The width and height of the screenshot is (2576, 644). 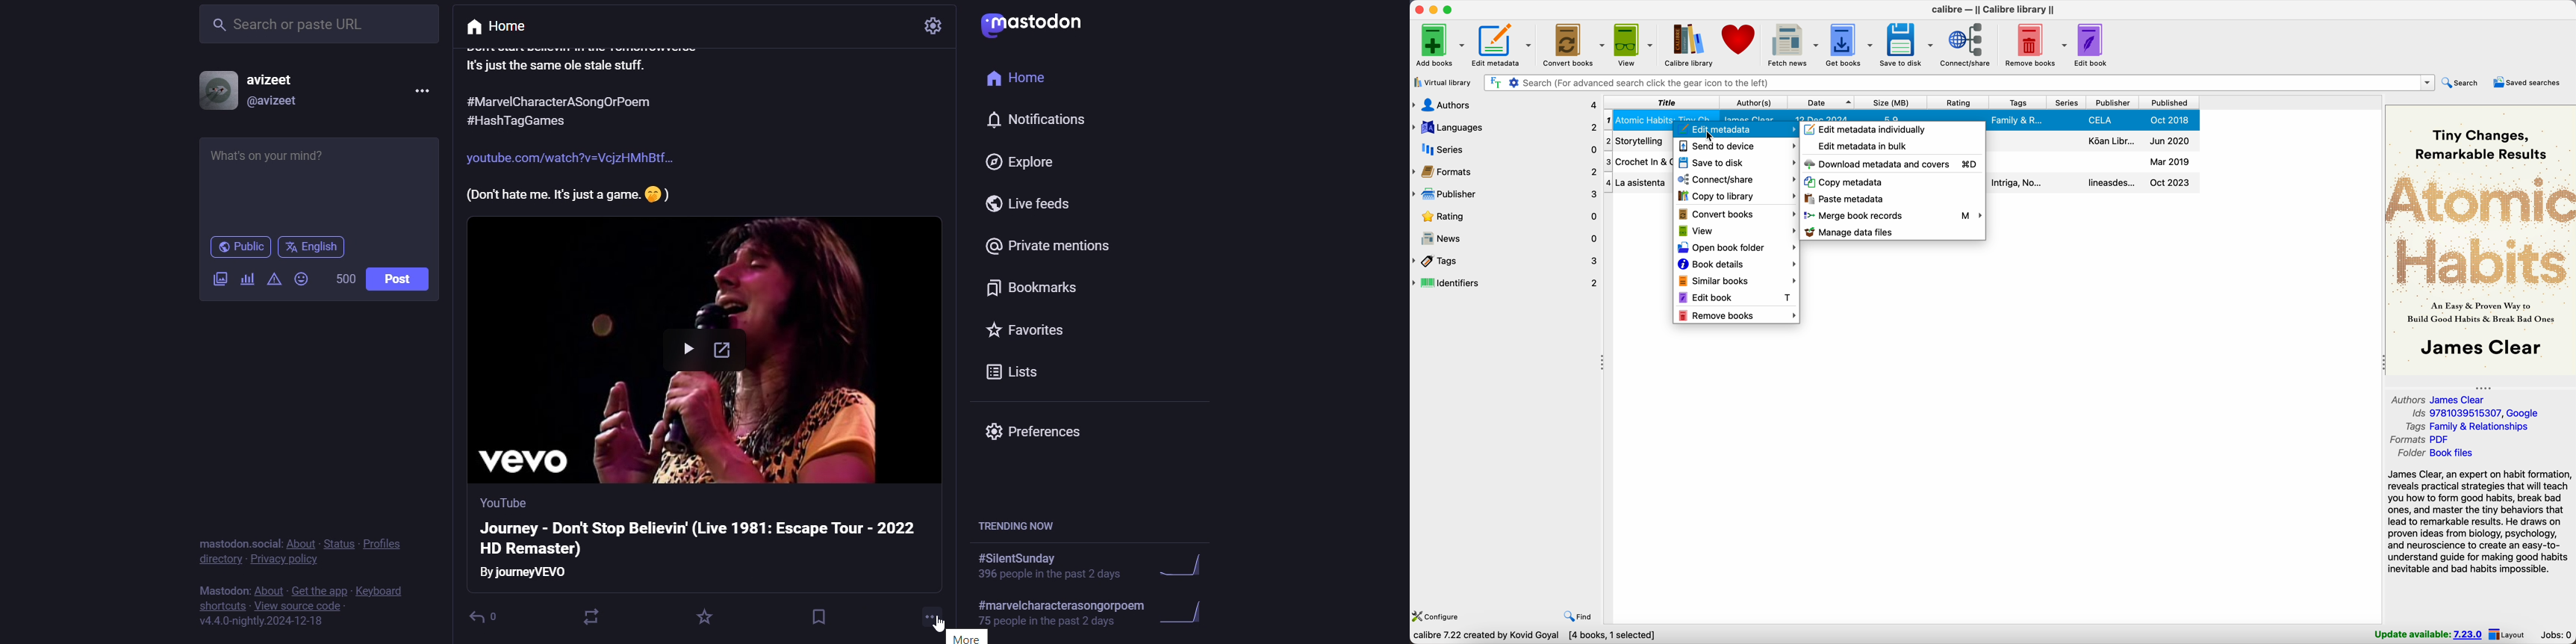 What do you see at coordinates (1638, 163) in the screenshot?
I see `crochet in out book details` at bounding box center [1638, 163].